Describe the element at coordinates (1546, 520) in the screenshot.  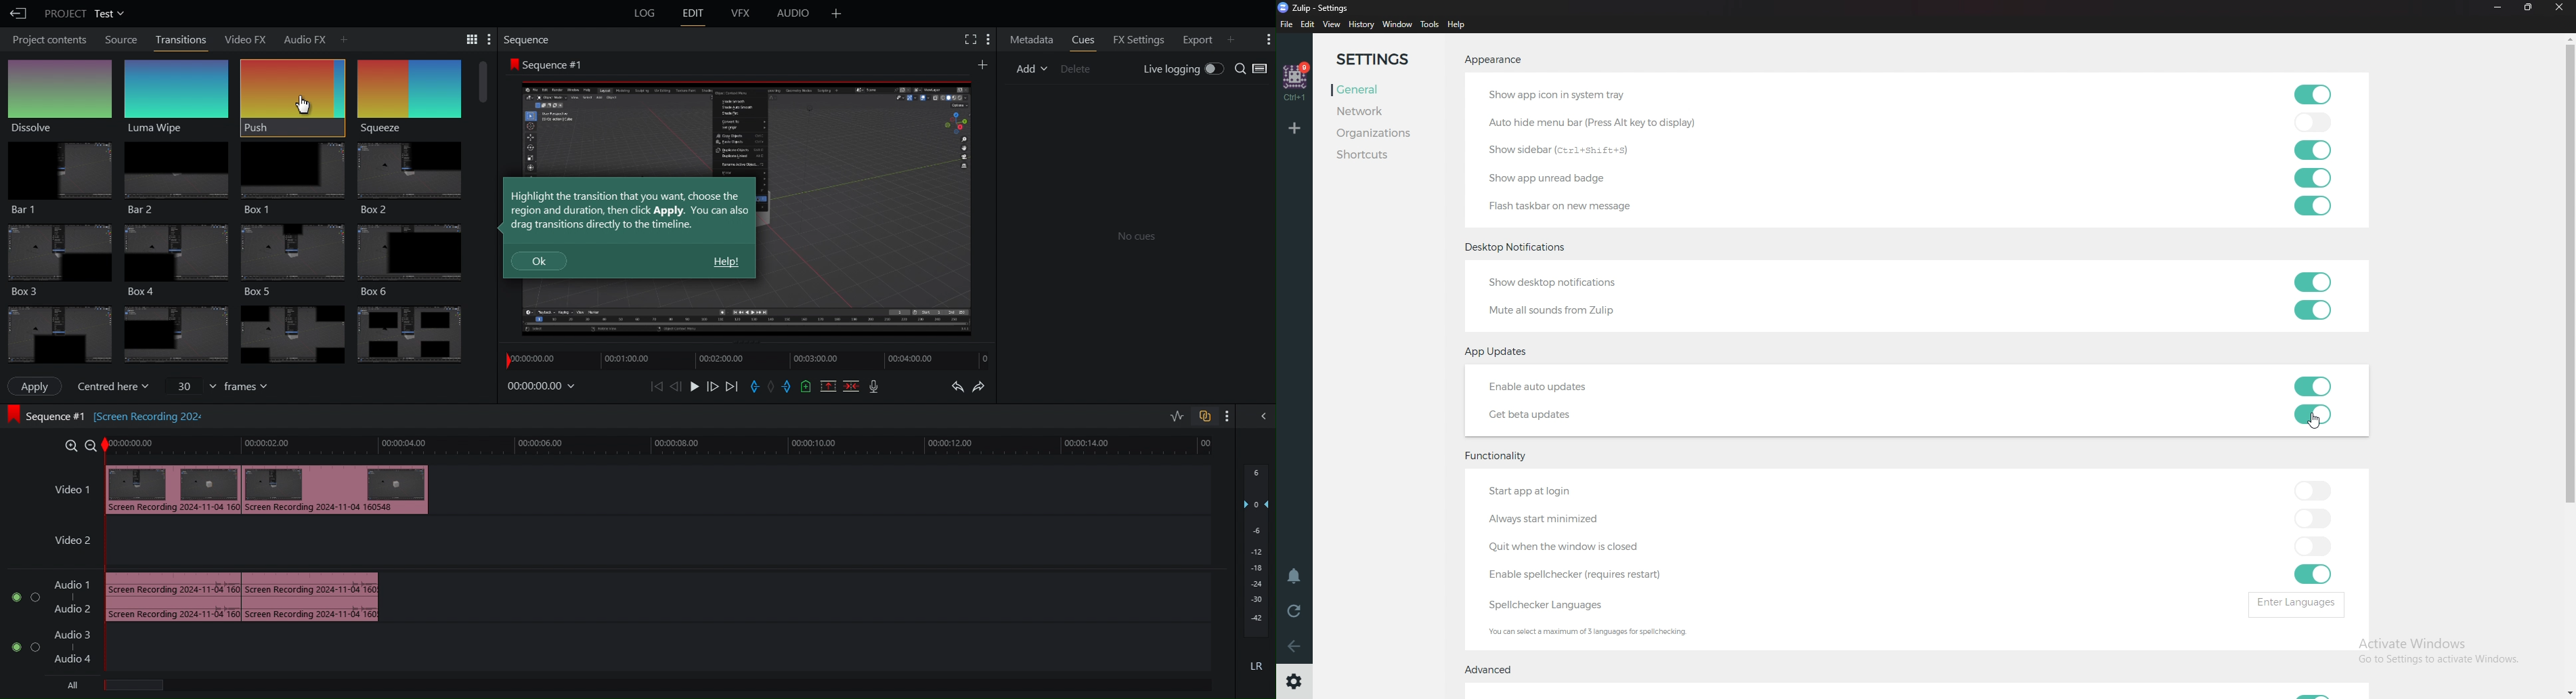
I see `Always start minimized` at that location.